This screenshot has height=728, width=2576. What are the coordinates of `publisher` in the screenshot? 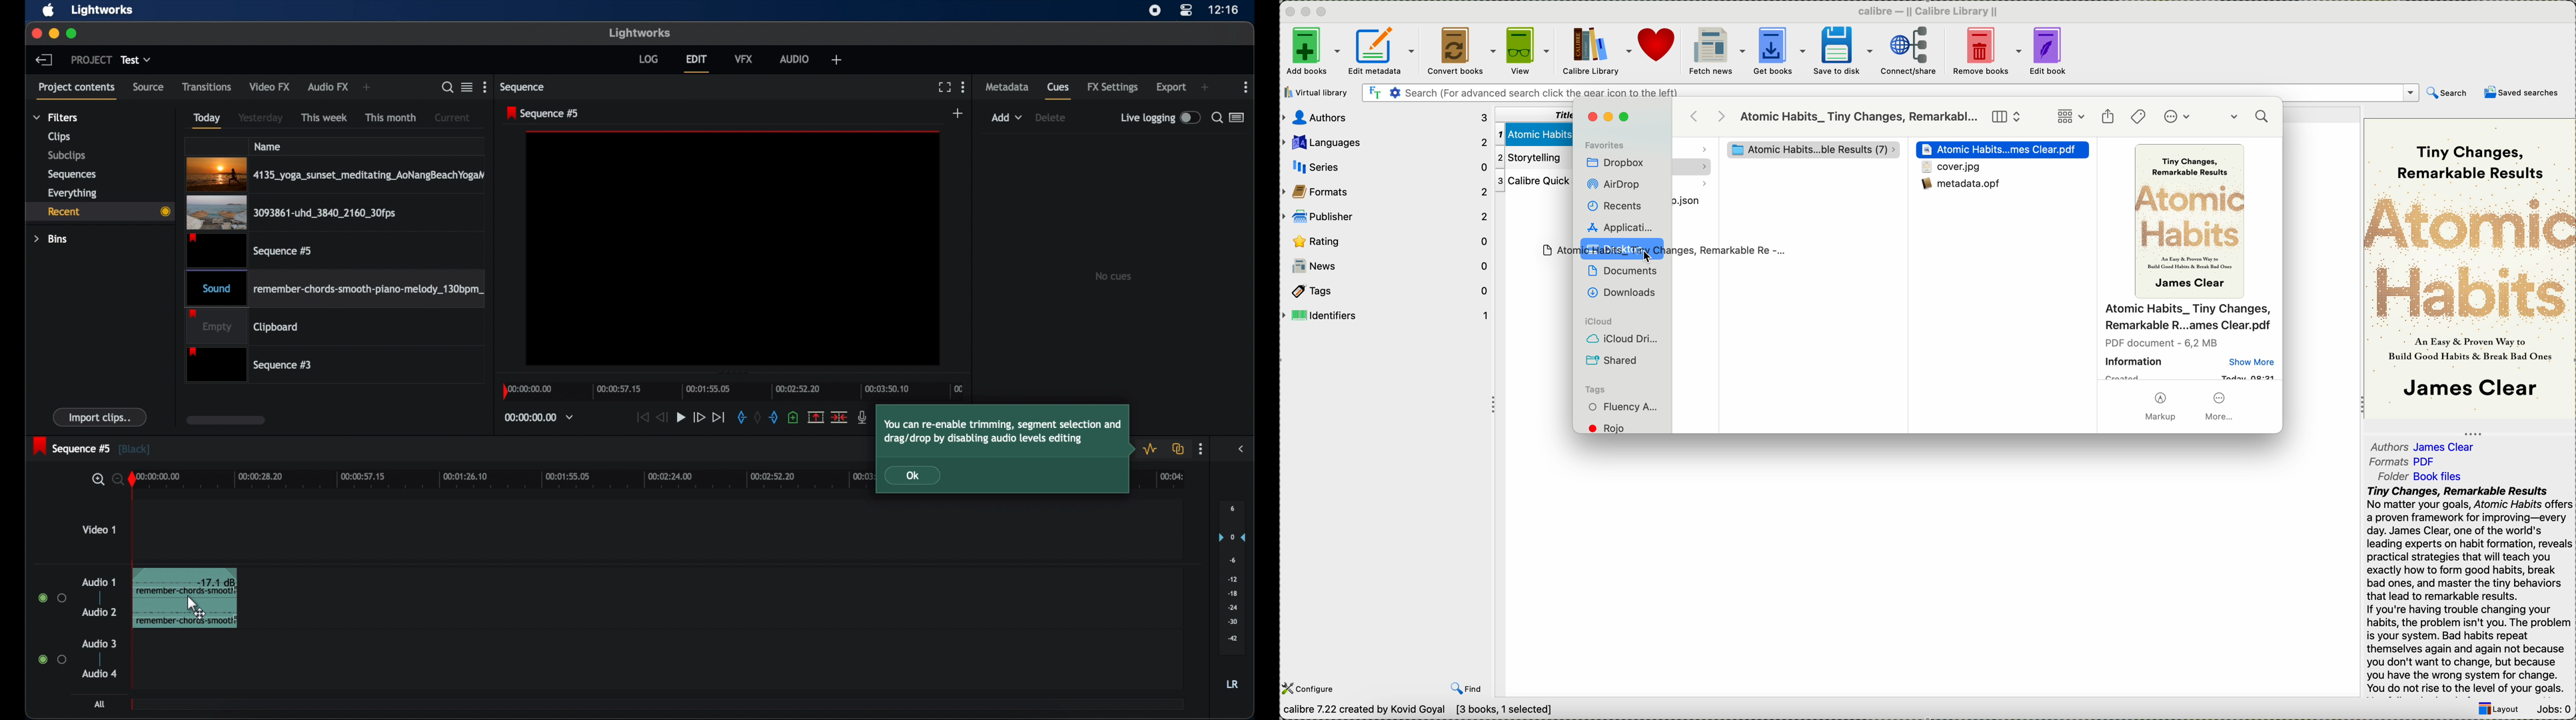 It's located at (1386, 216).